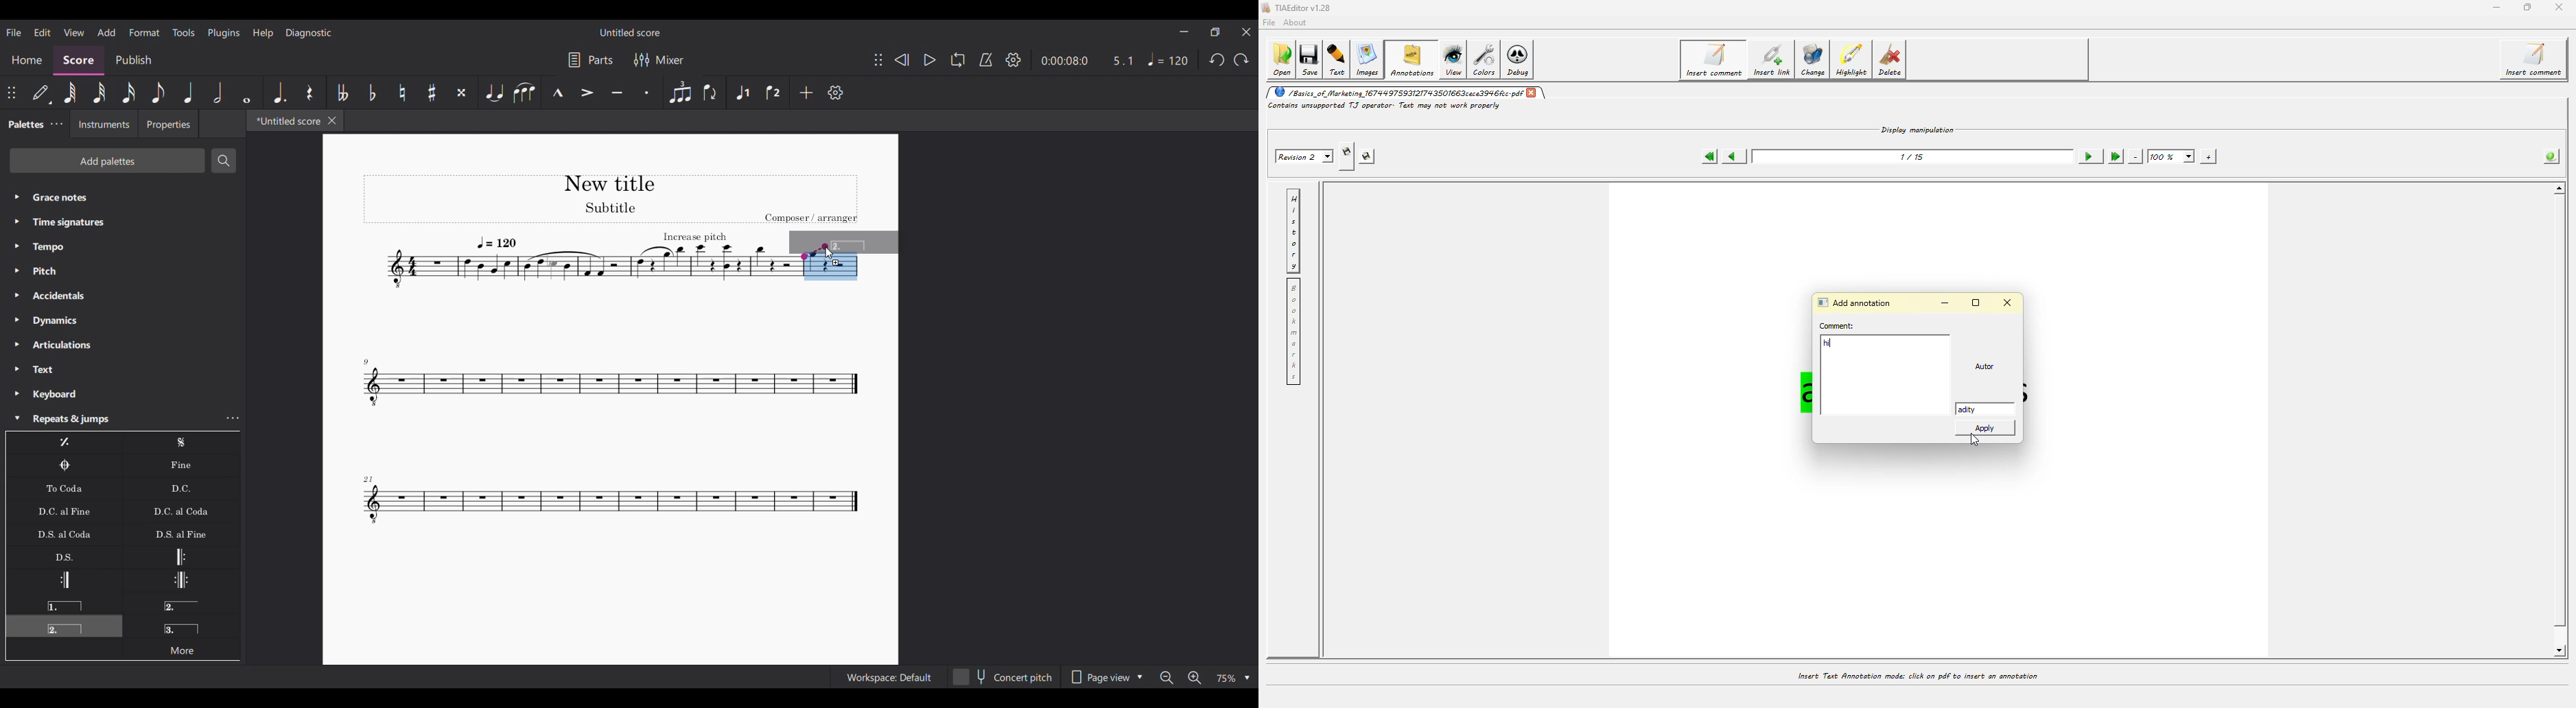  Describe the element at coordinates (1840, 326) in the screenshot. I see `comment:` at that location.